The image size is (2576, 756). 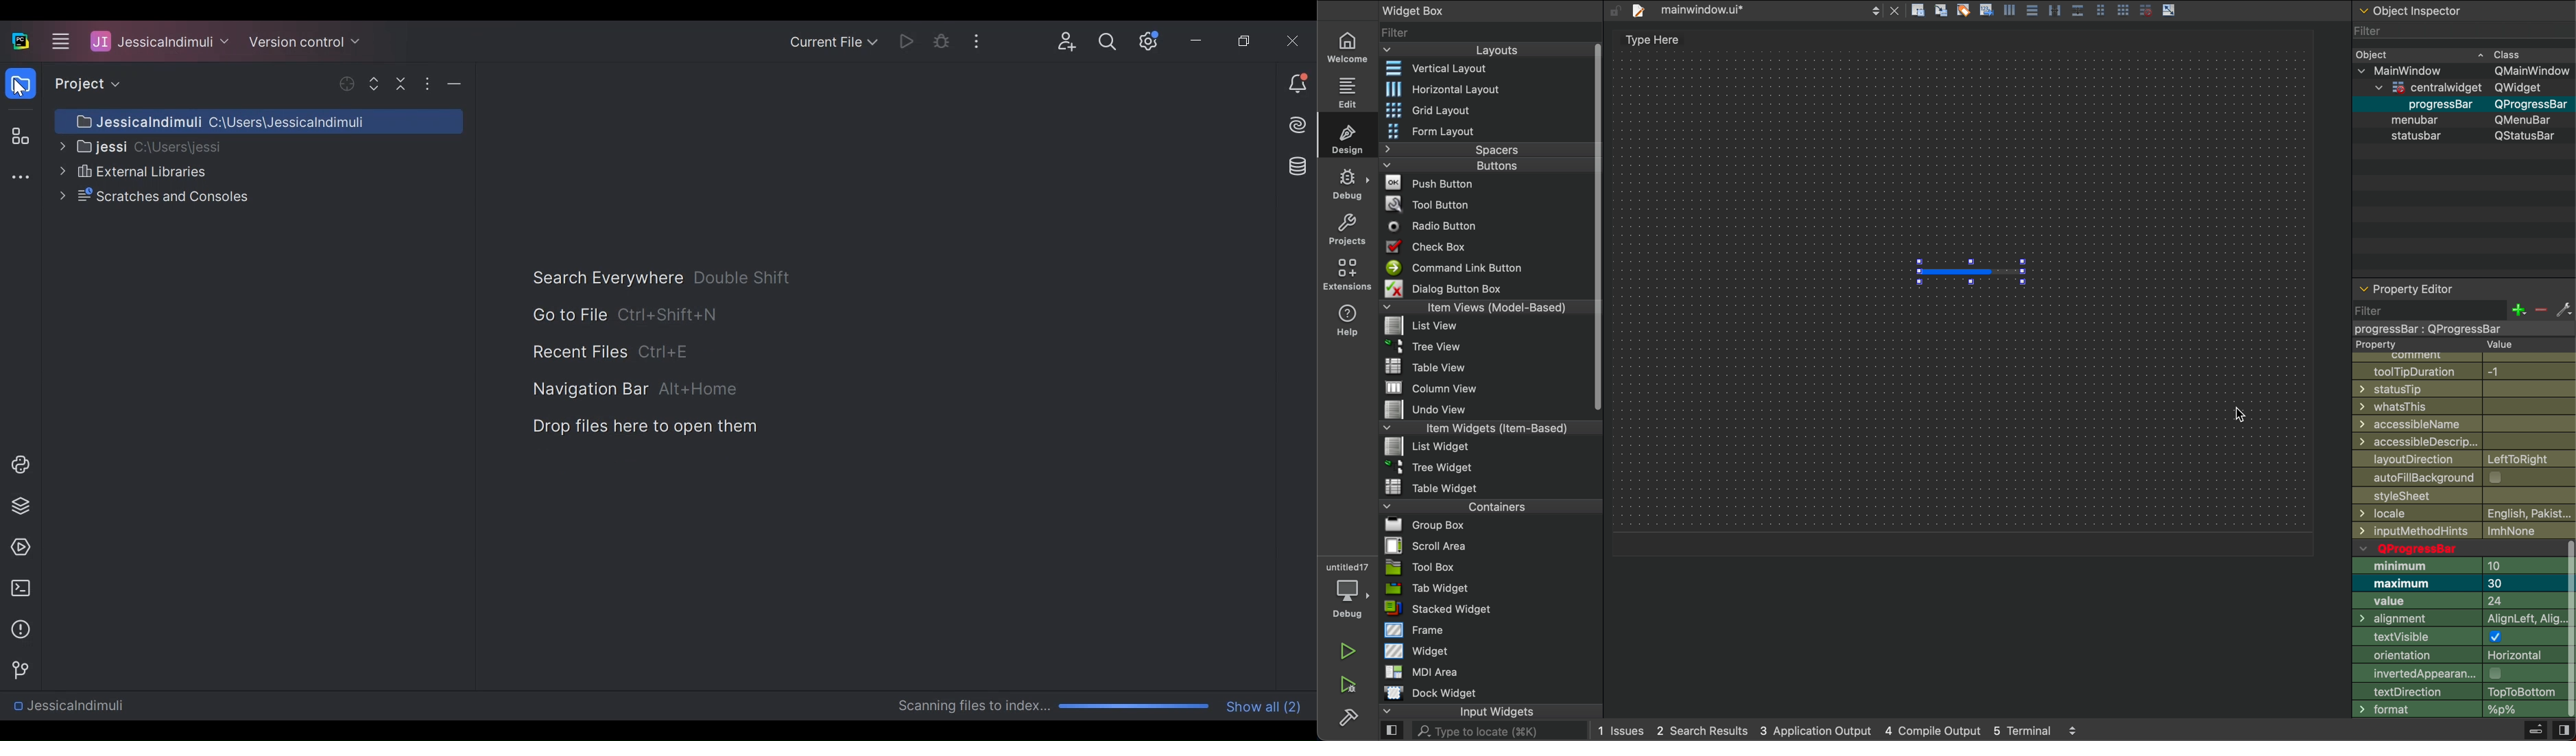 What do you see at coordinates (1465, 506) in the screenshot?
I see `Container` at bounding box center [1465, 506].